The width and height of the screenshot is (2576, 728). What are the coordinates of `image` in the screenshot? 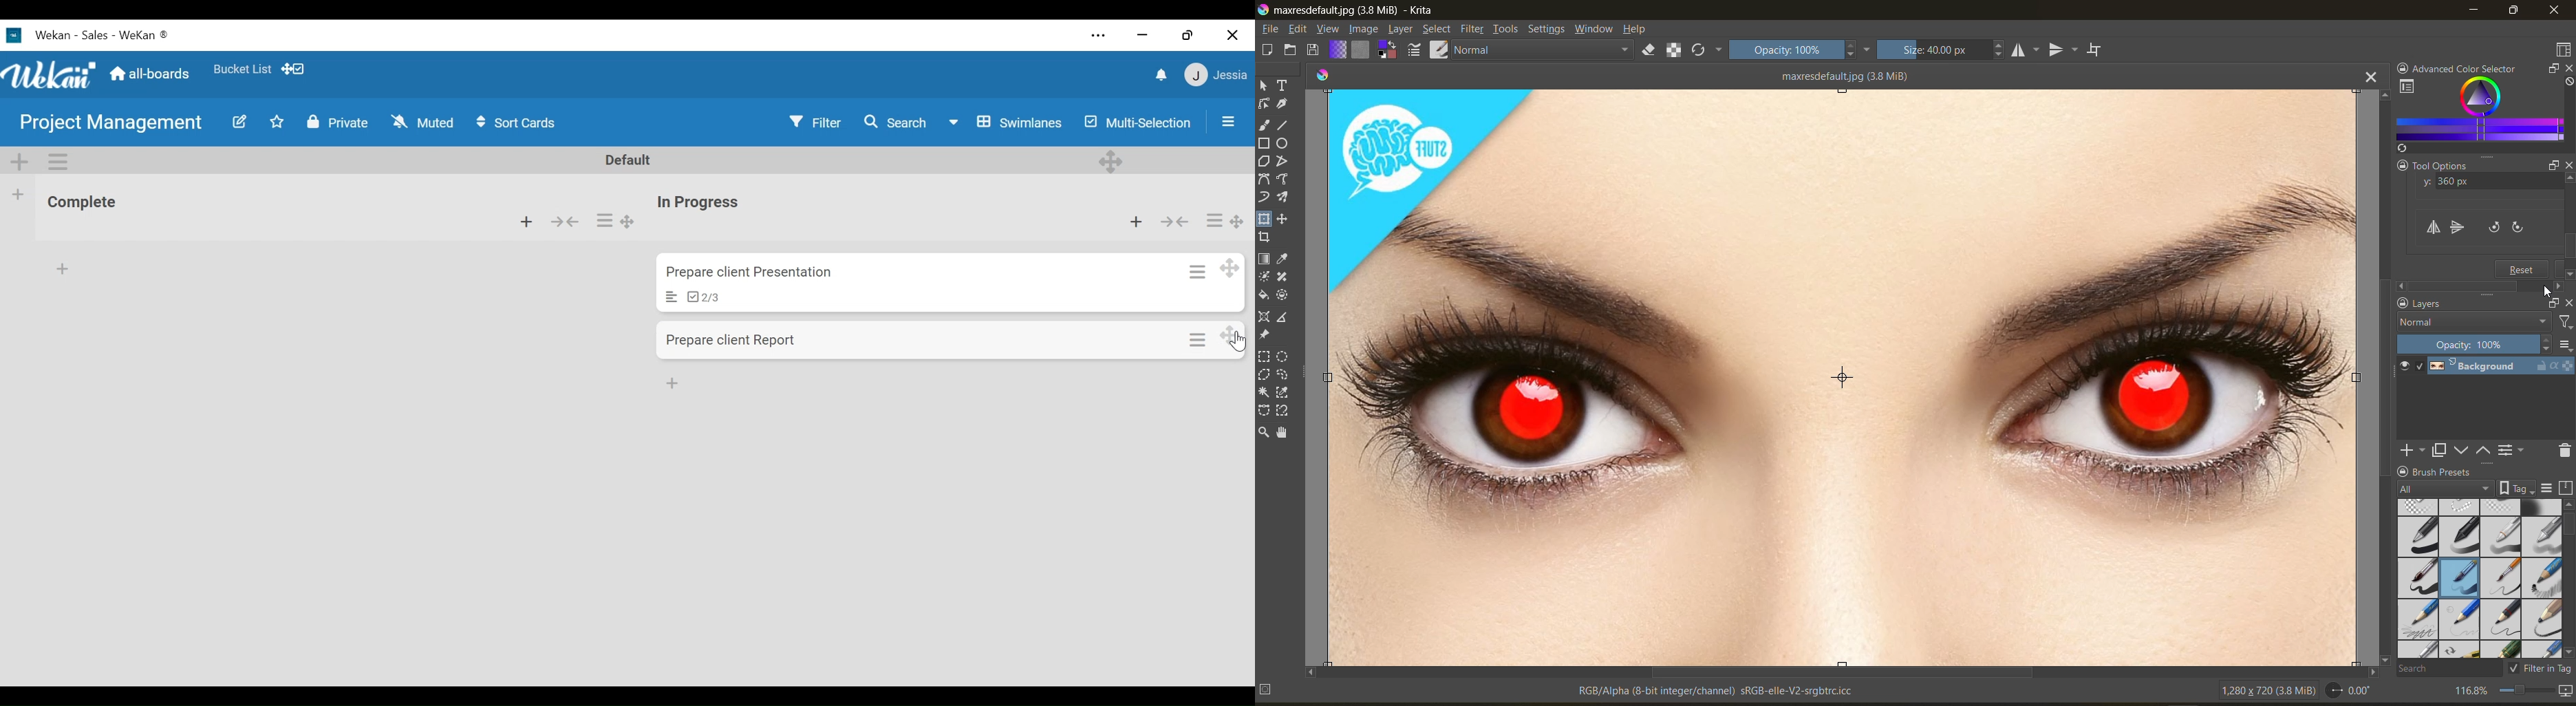 It's located at (1365, 29).